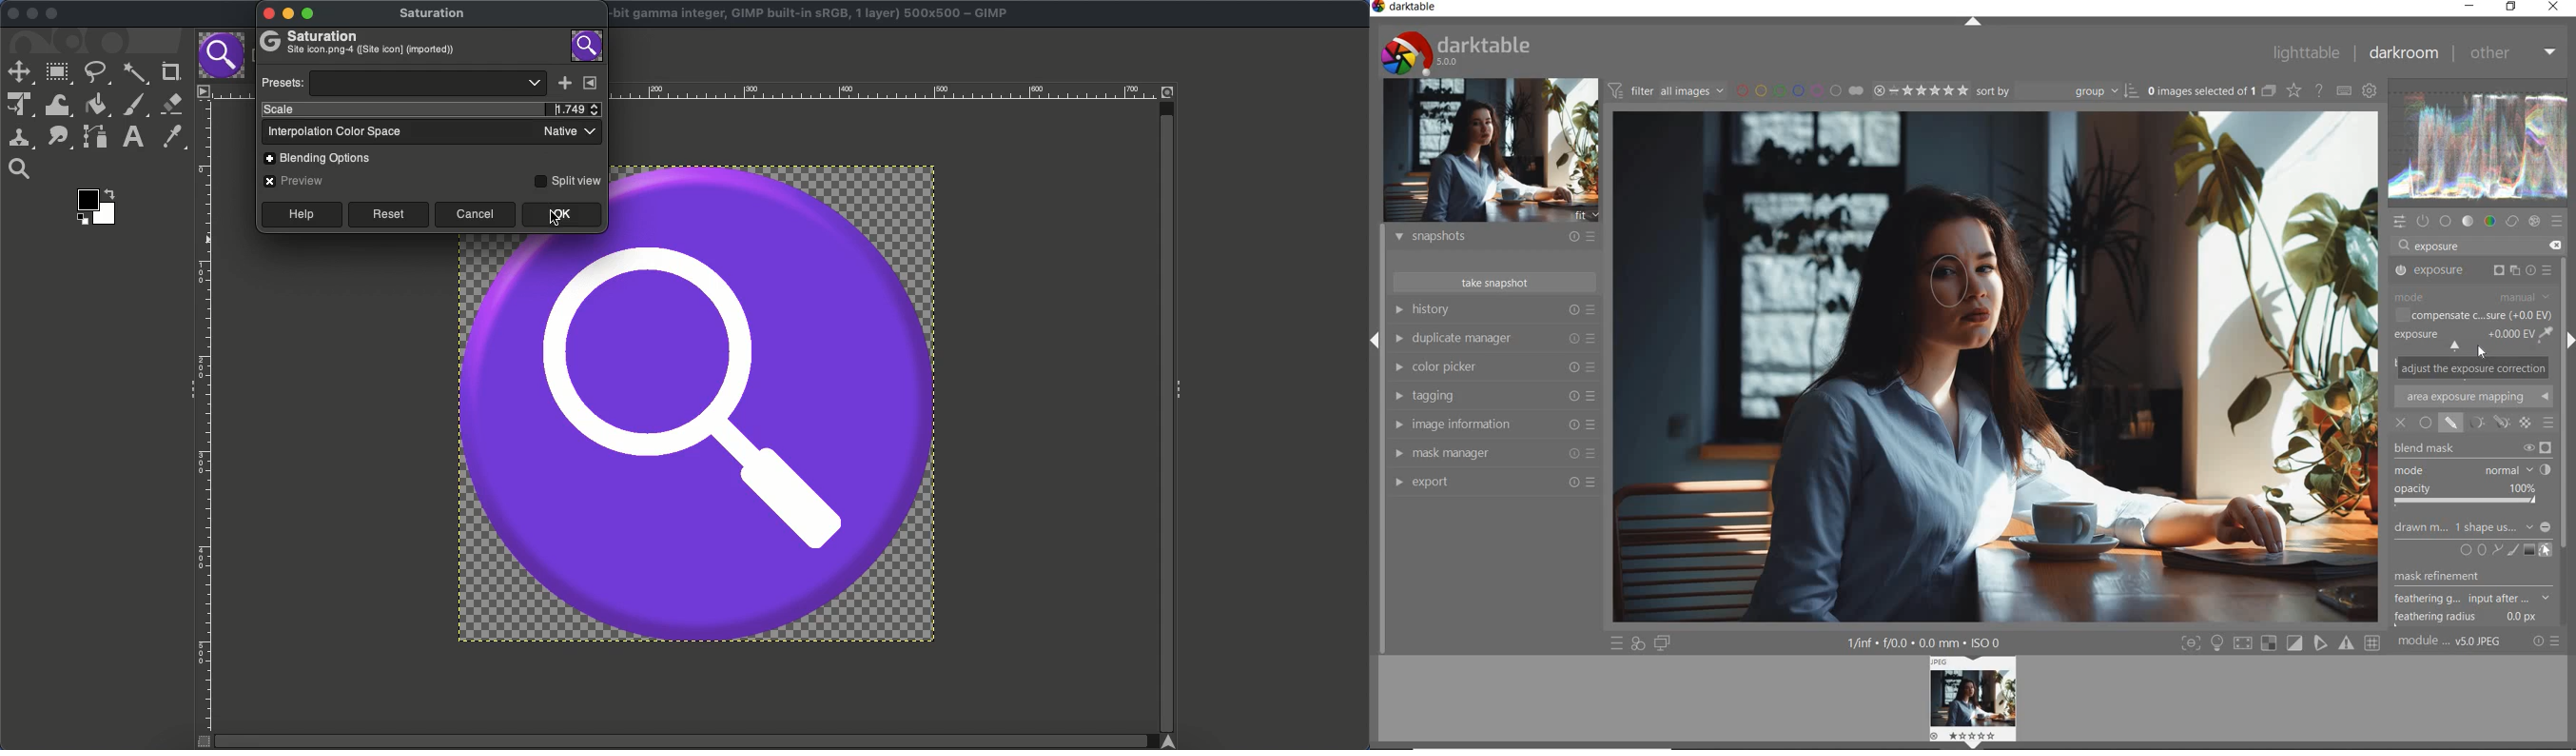 This screenshot has height=756, width=2576. Describe the element at coordinates (2343, 91) in the screenshot. I see `set keyboard shortcuts` at that location.